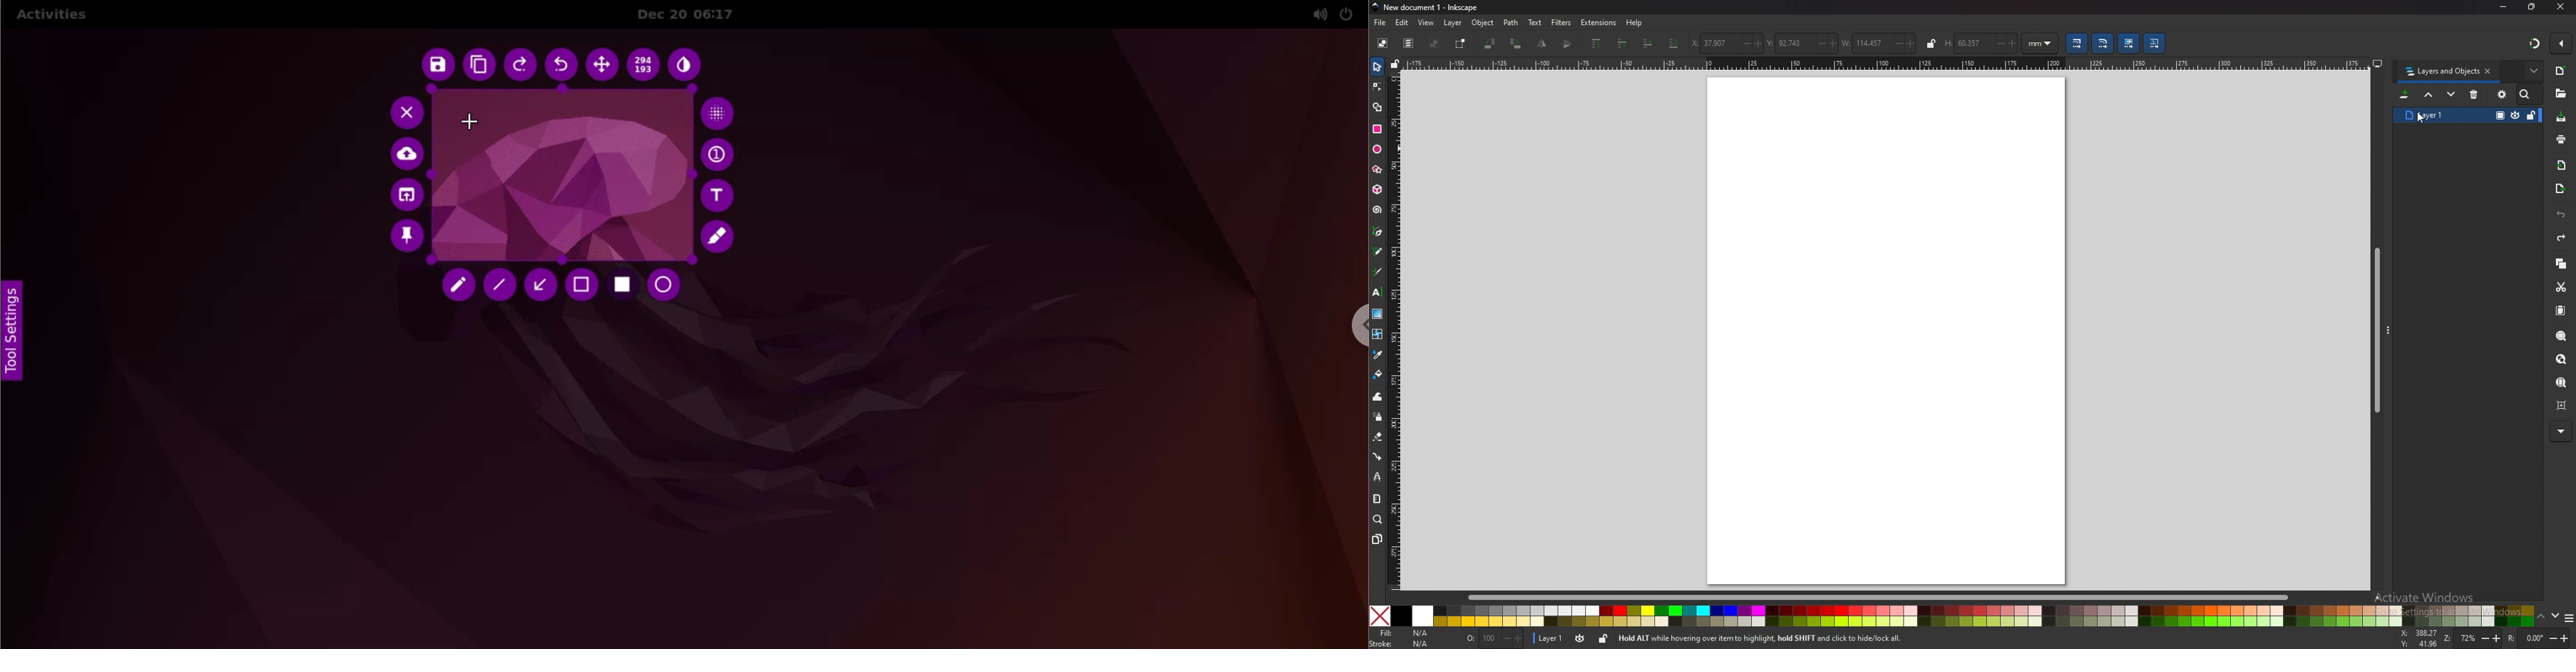 The image size is (2576, 672). I want to click on height, so click(1964, 43).